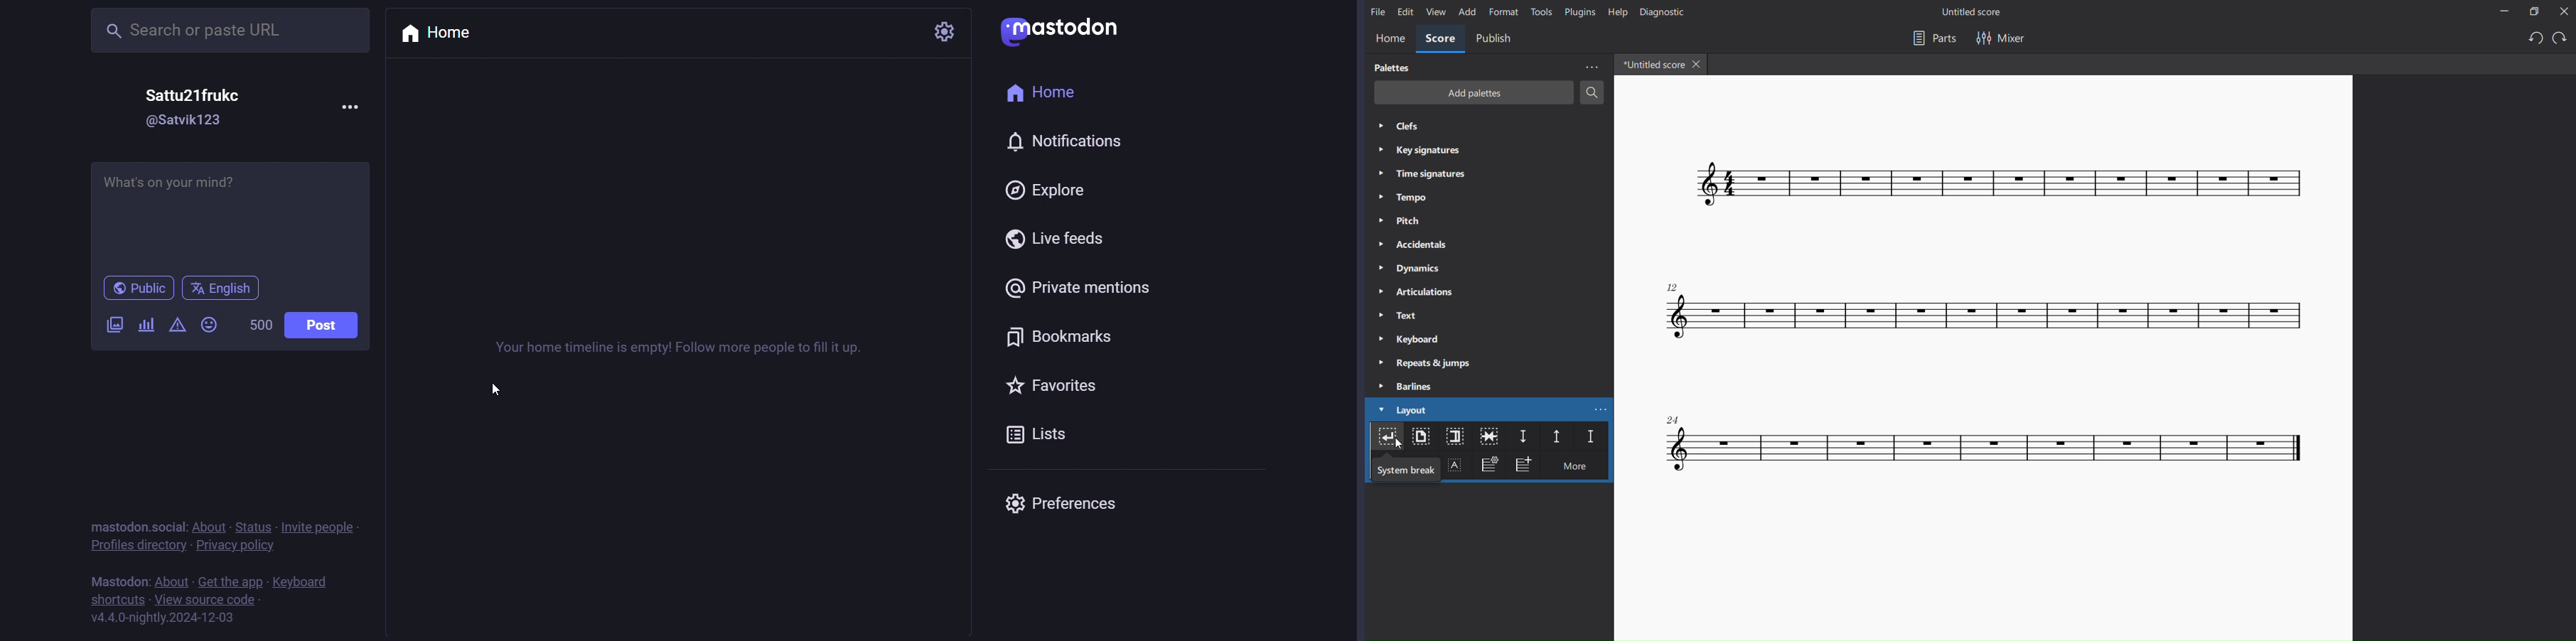 The height and width of the screenshot is (644, 2576). What do you see at coordinates (235, 548) in the screenshot?
I see `privacy policy` at bounding box center [235, 548].